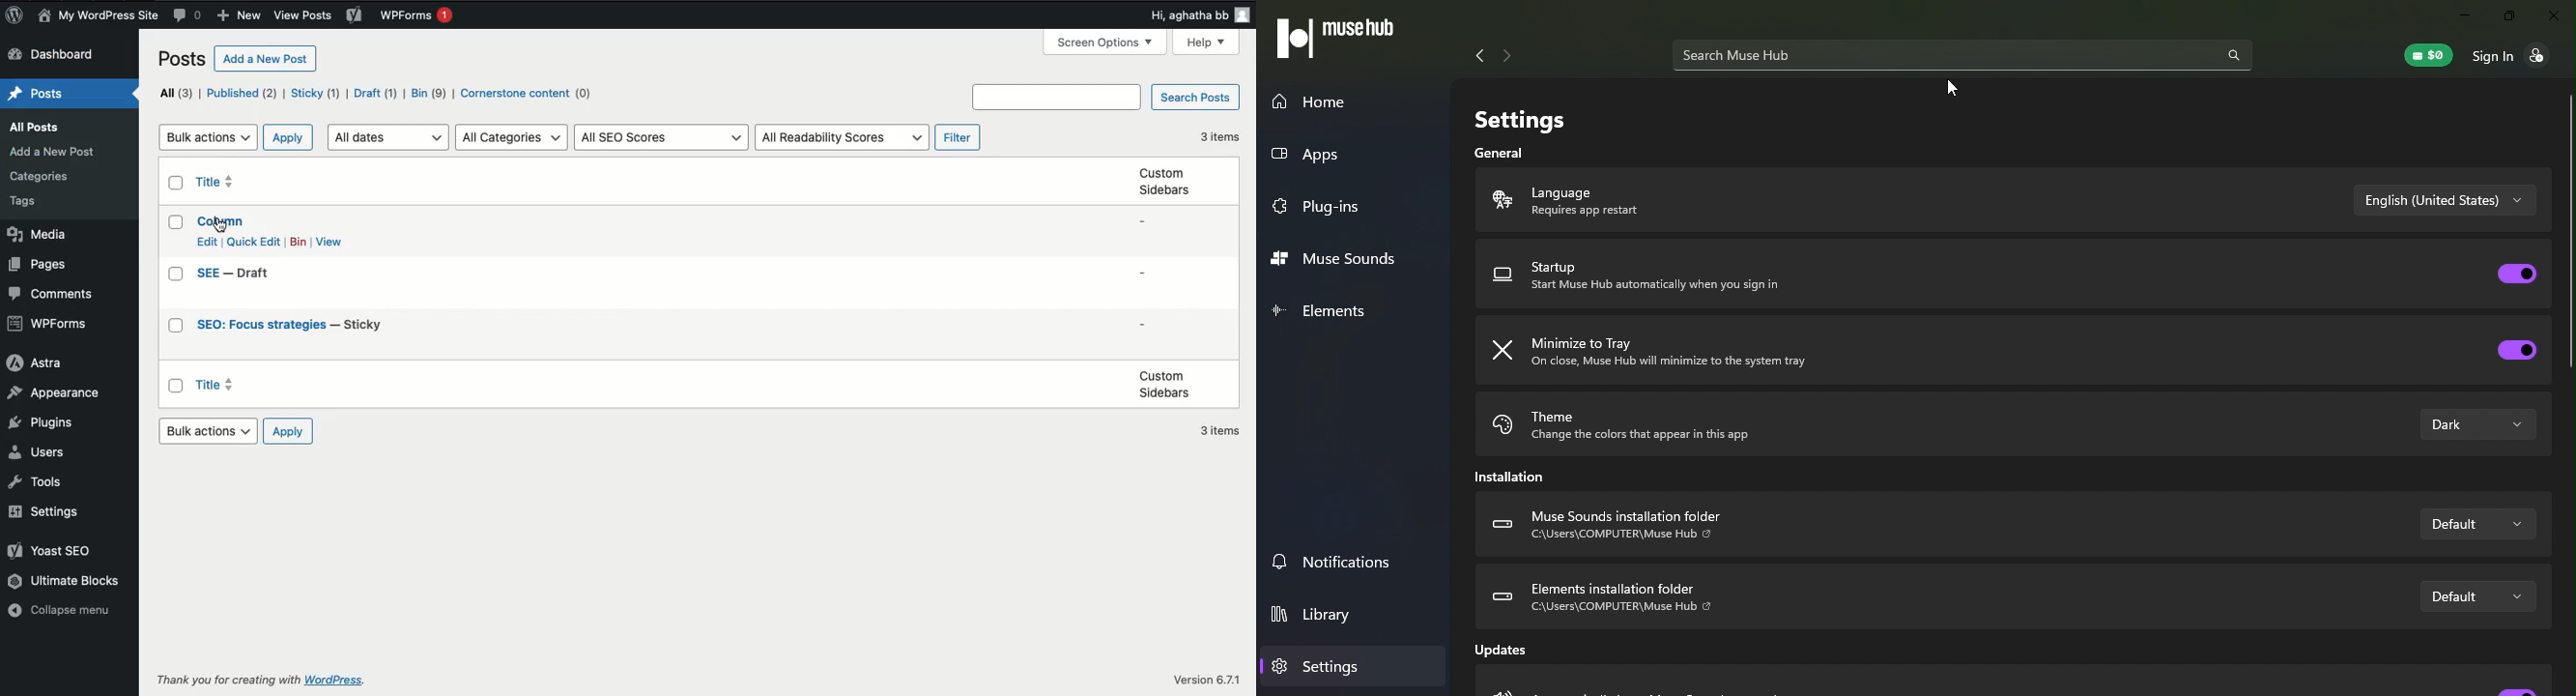  I want to click on Tools, so click(36, 484).